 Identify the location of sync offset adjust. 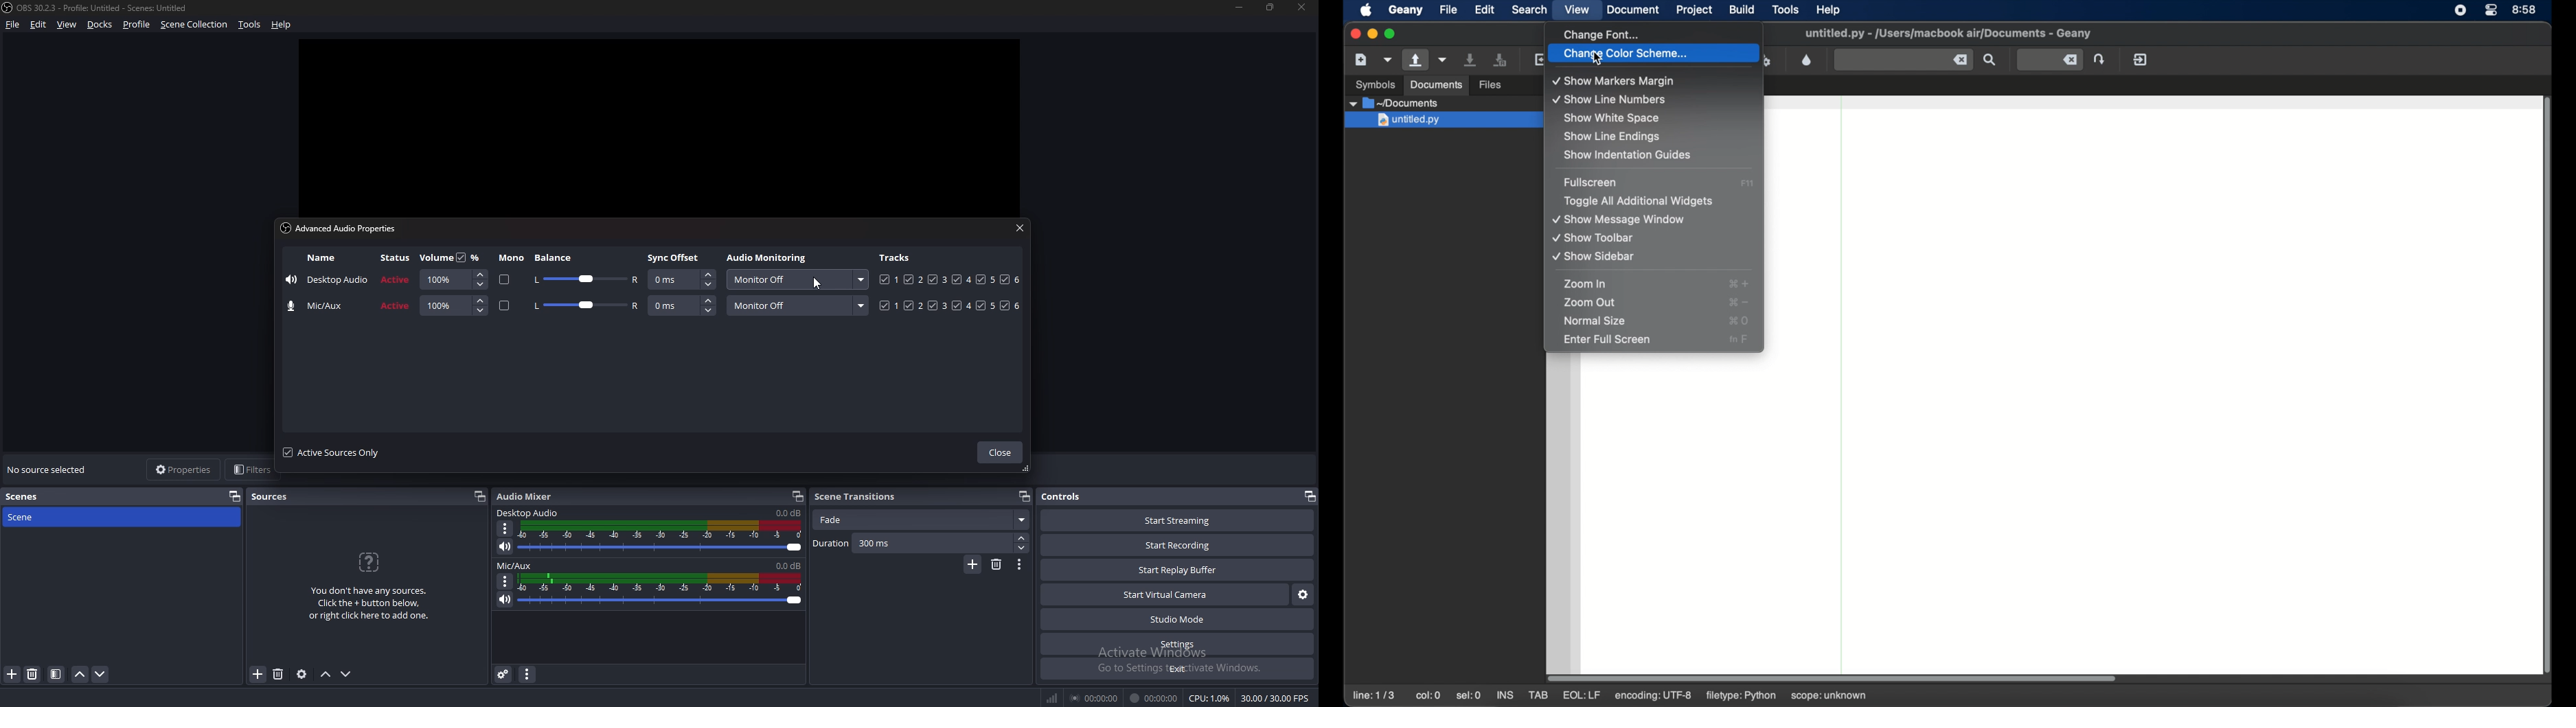
(681, 279).